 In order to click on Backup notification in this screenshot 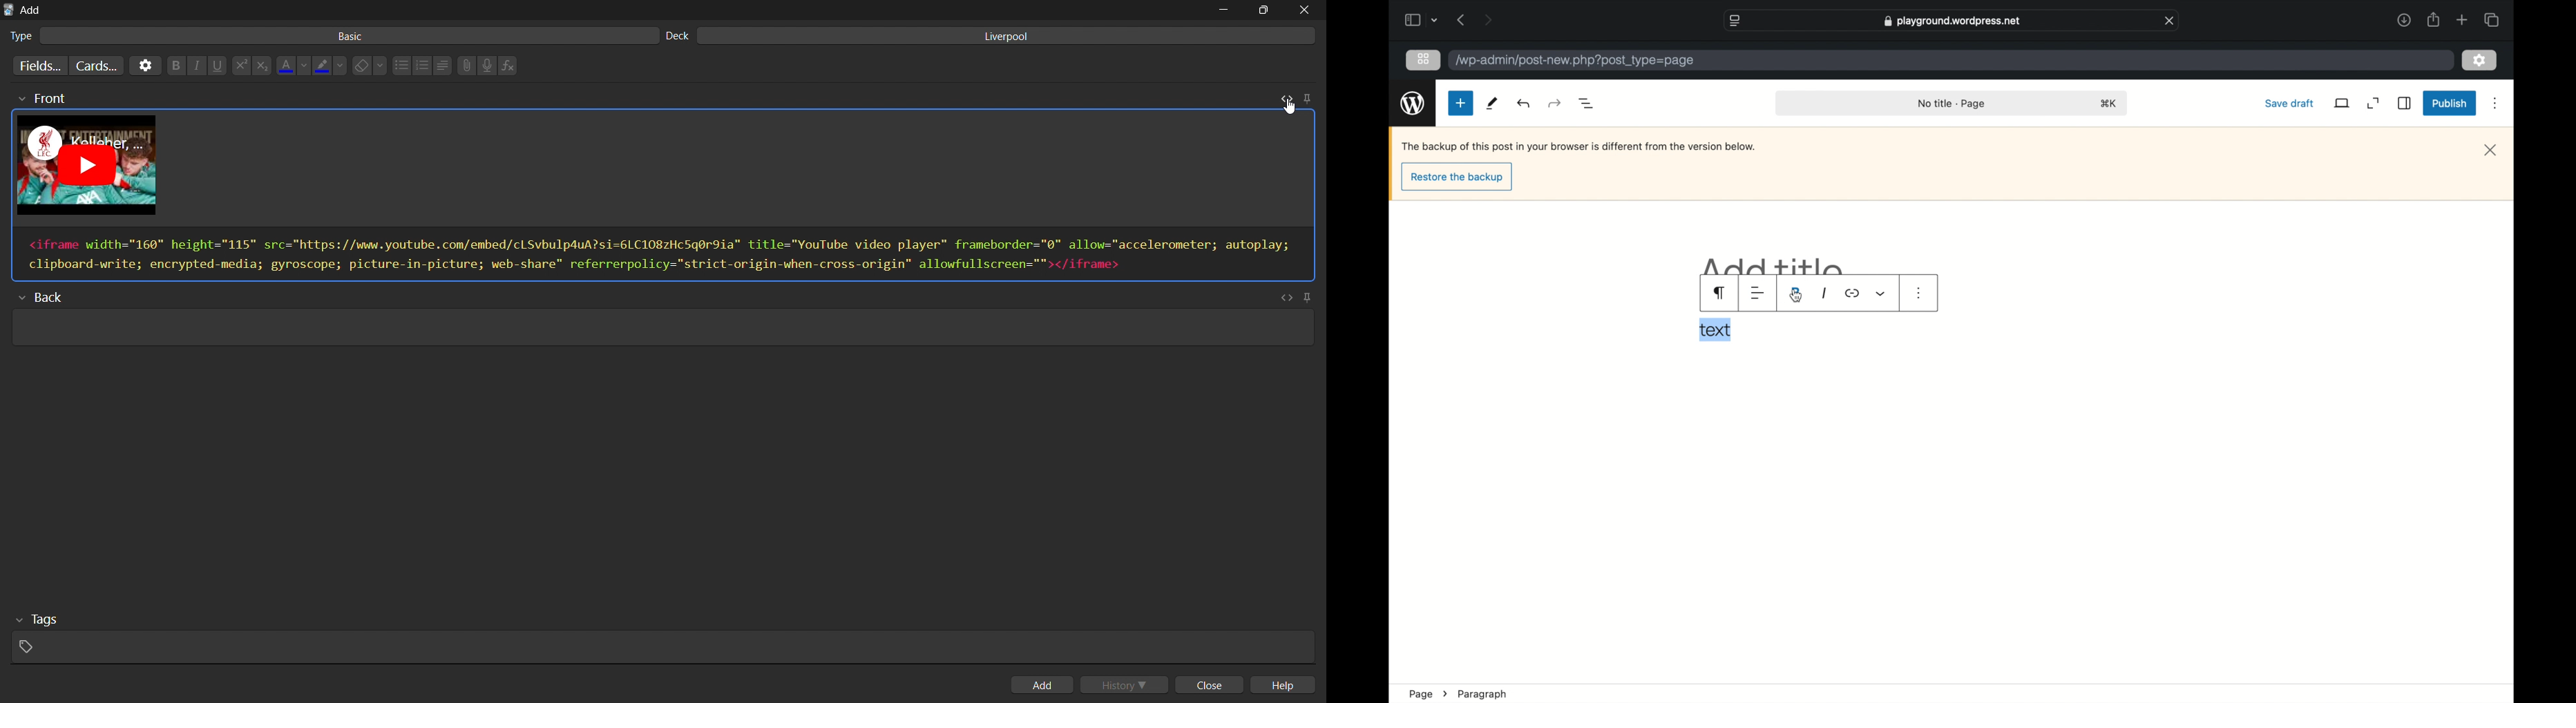, I will do `click(1580, 146)`.